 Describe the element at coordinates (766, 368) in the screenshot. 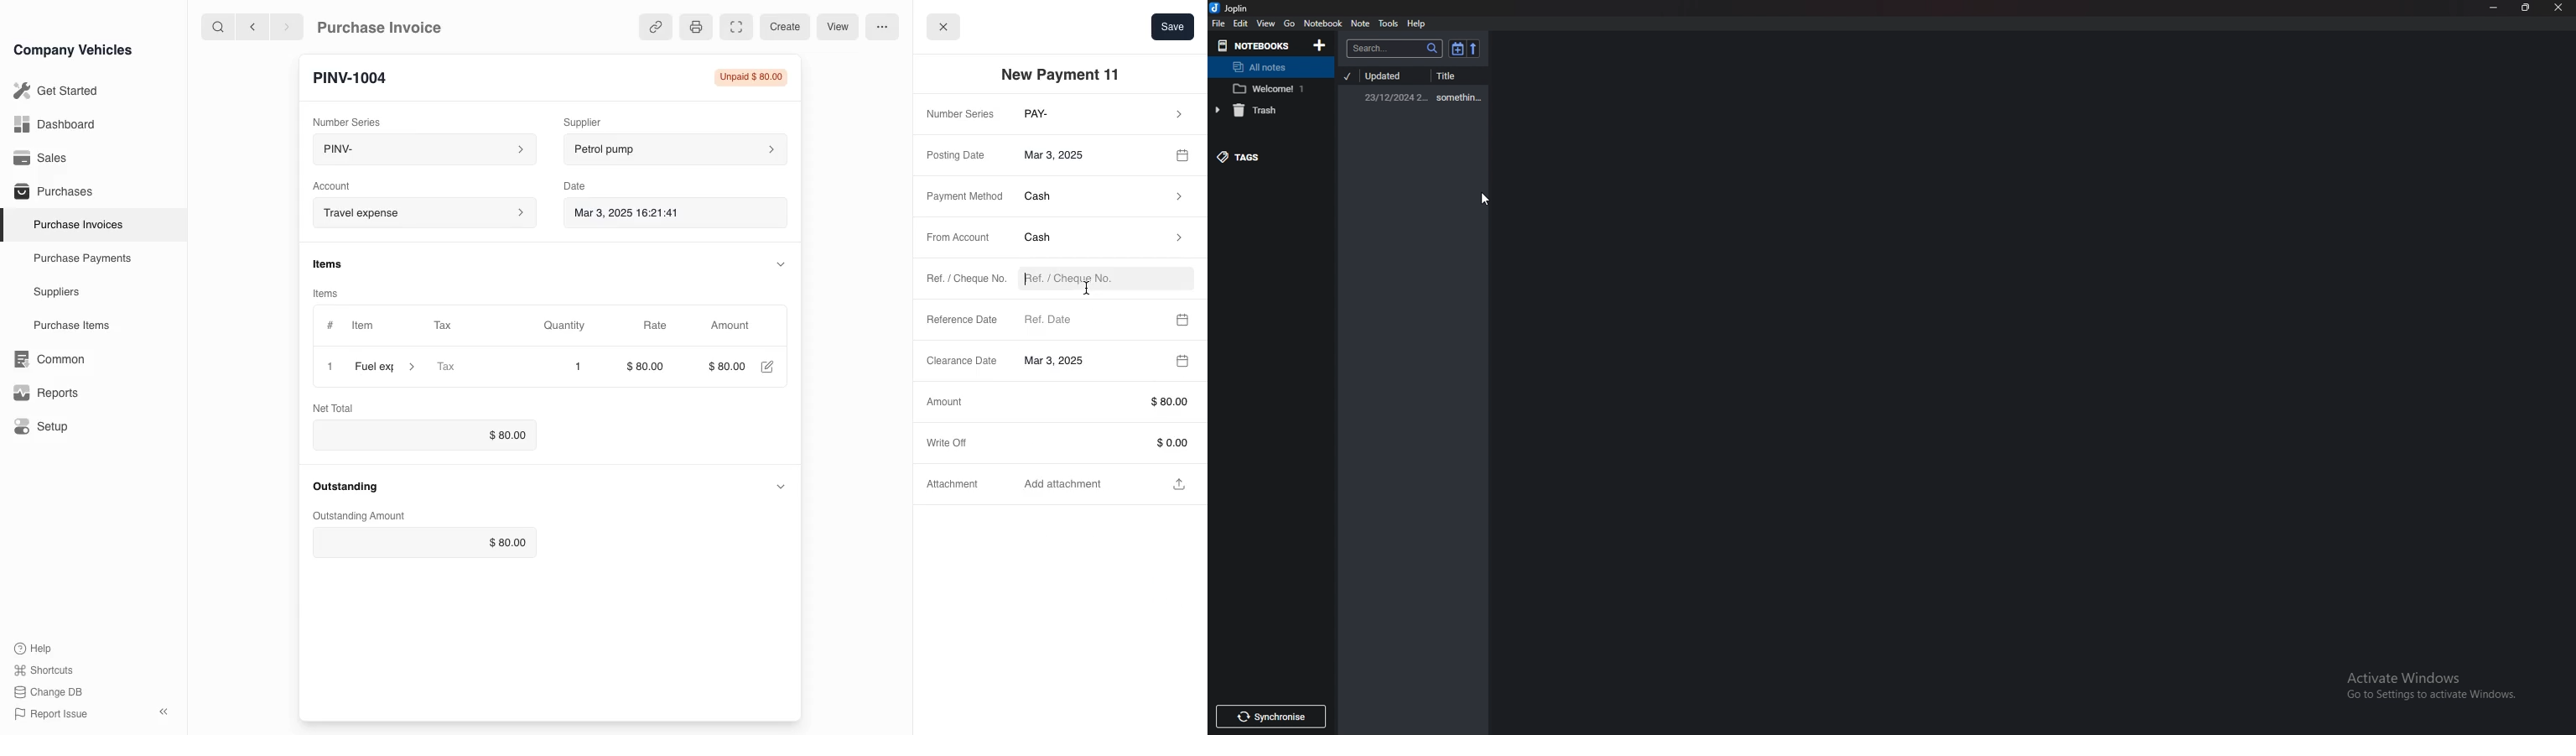

I see `edit` at that location.